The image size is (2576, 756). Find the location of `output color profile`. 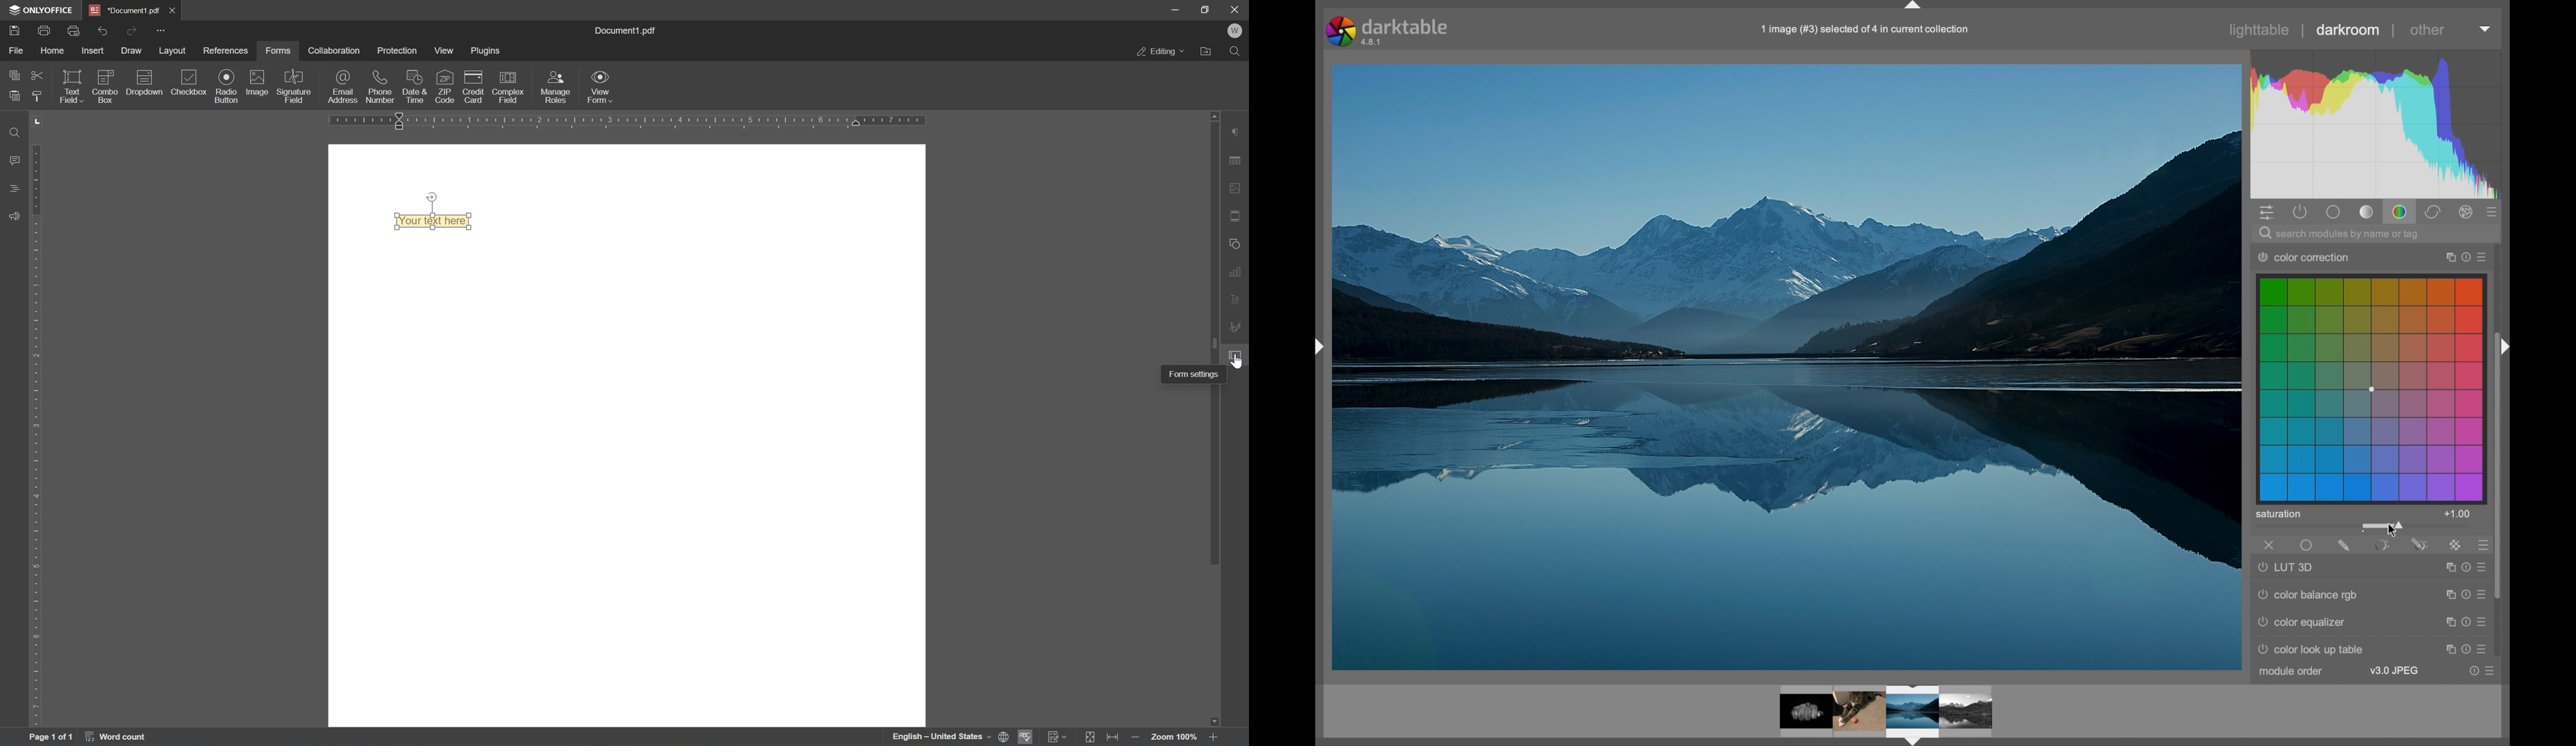

output color profile is located at coordinates (2313, 256).